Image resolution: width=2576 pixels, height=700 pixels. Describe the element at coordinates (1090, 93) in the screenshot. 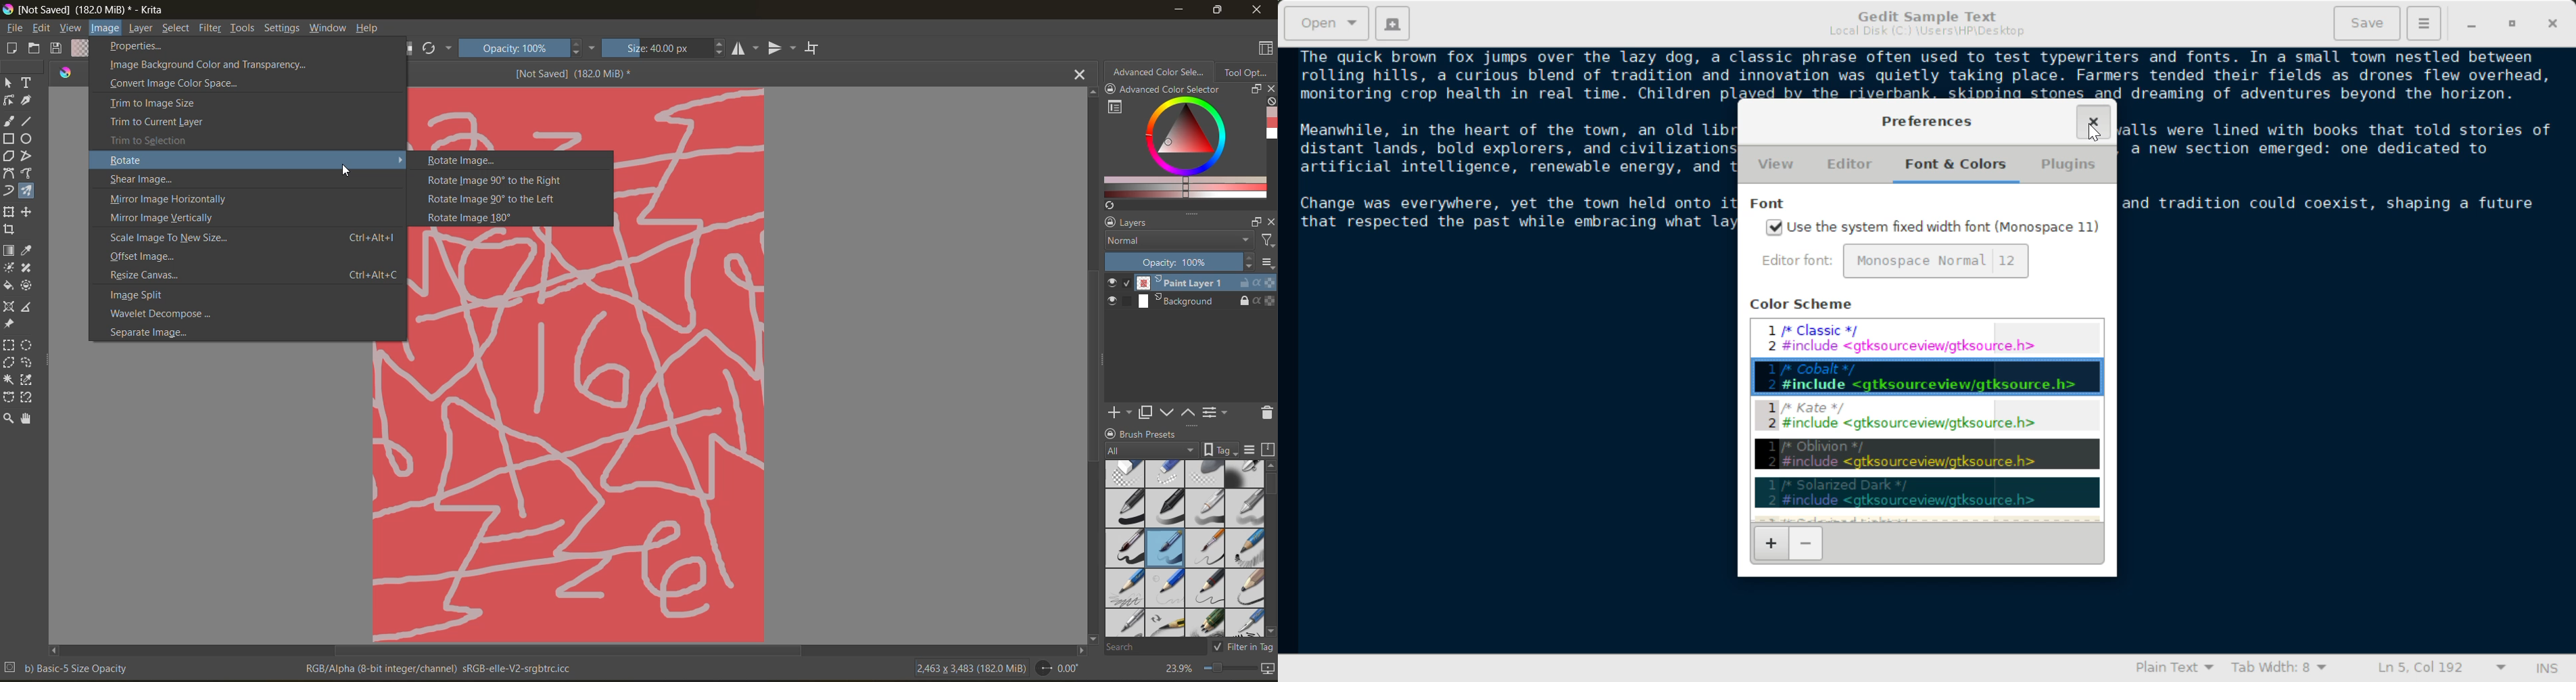

I see `Scroll up` at that location.